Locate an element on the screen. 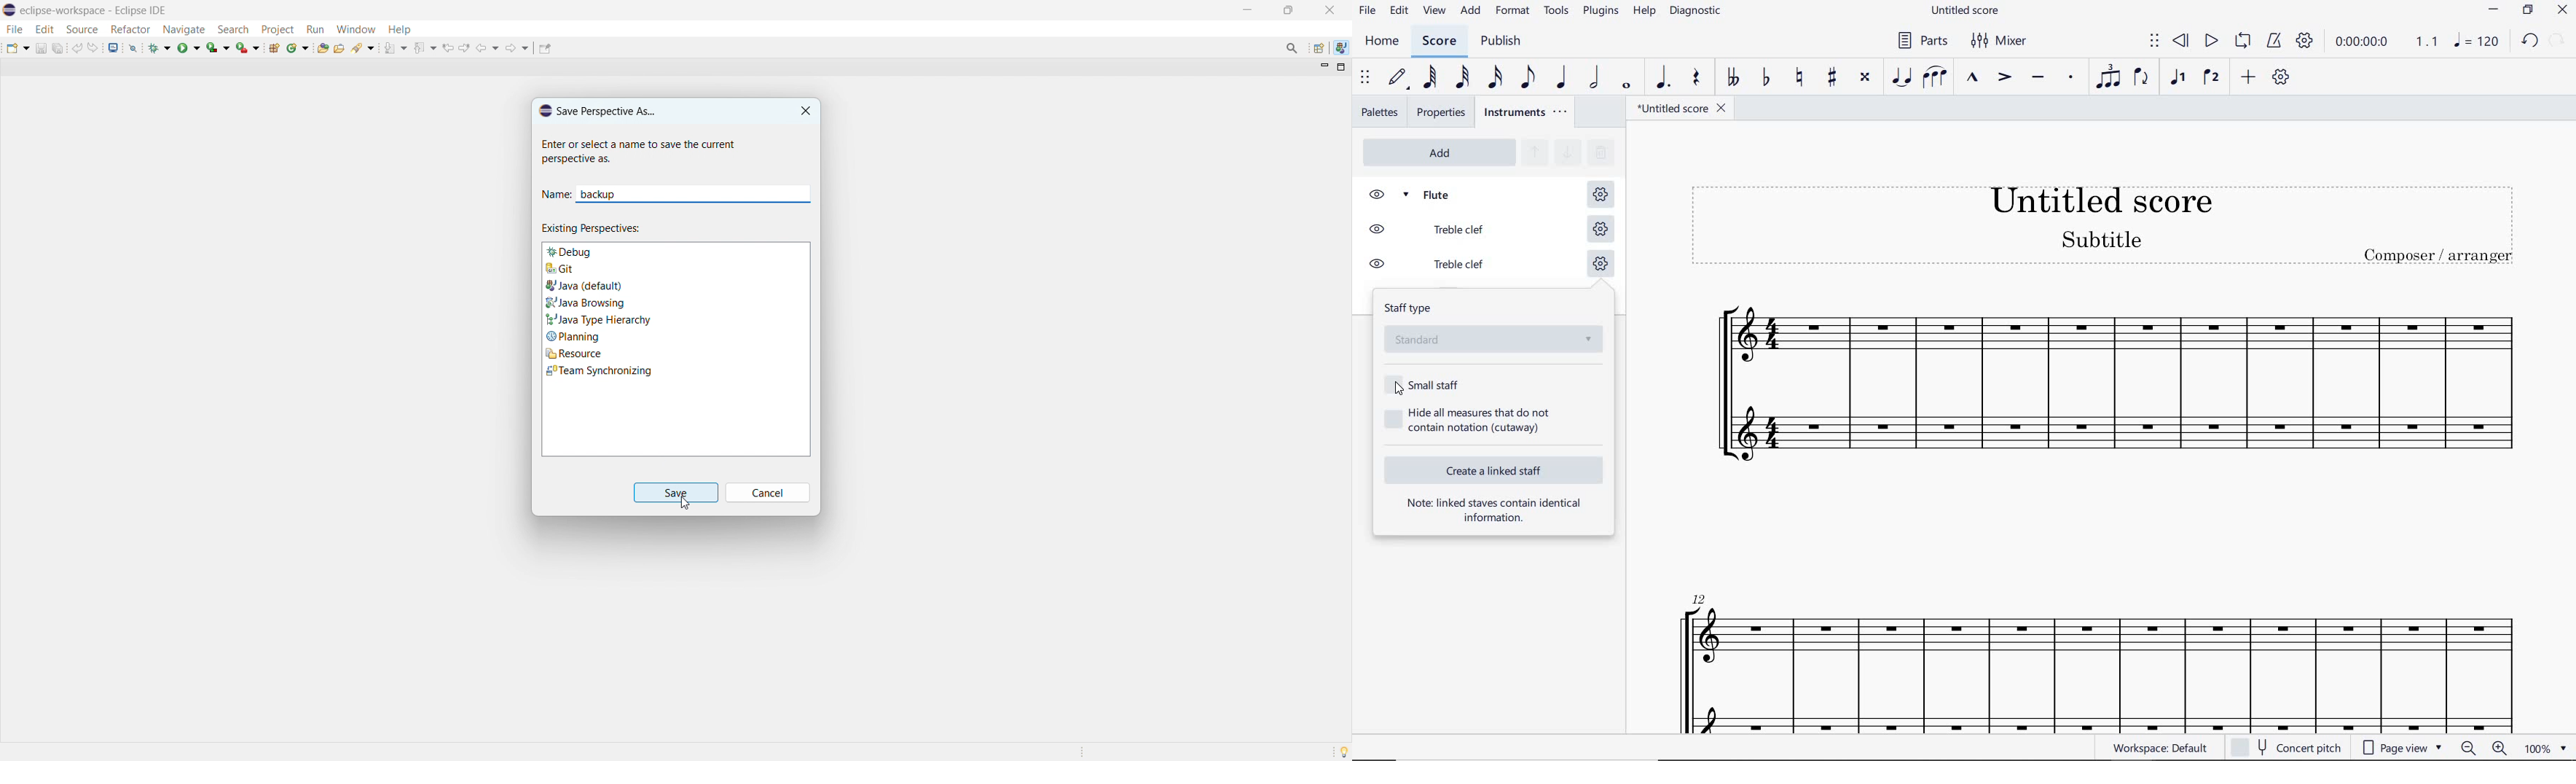 The width and height of the screenshot is (2576, 784). MOVE SELECTED INSTRUMENT UP is located at coordinates (1534, 153).